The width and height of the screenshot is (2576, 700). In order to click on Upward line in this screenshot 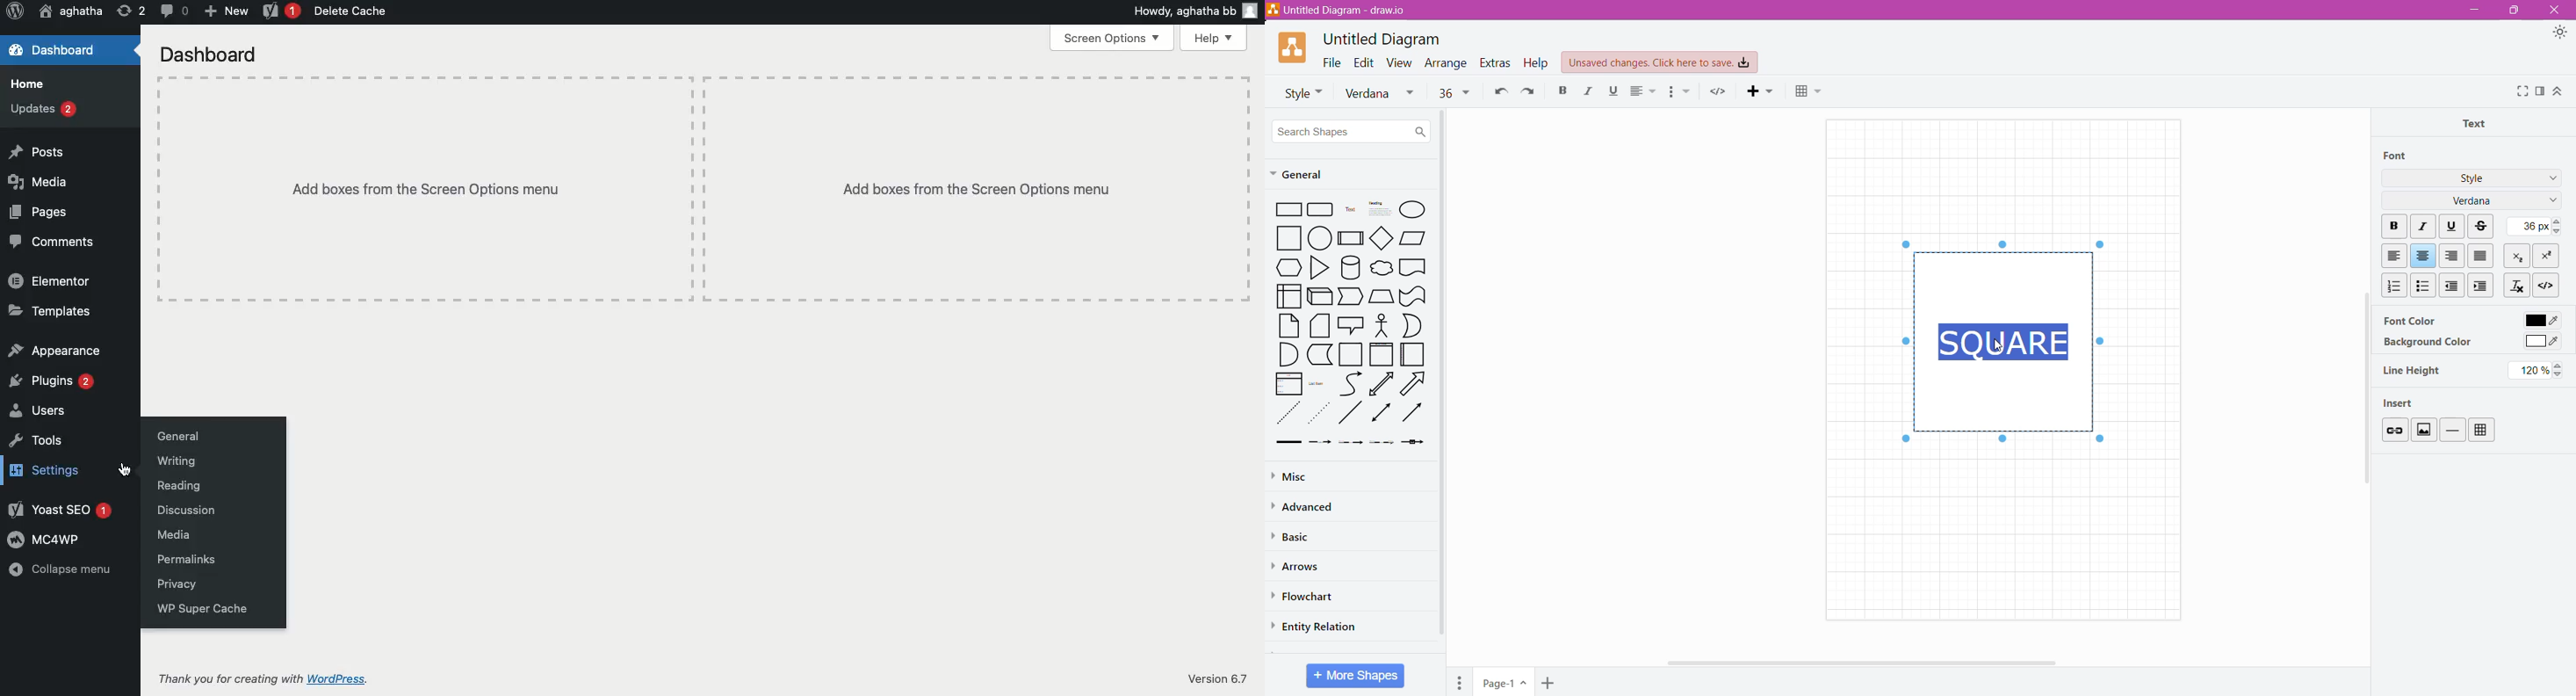, I will do `click(1381, 384)`.